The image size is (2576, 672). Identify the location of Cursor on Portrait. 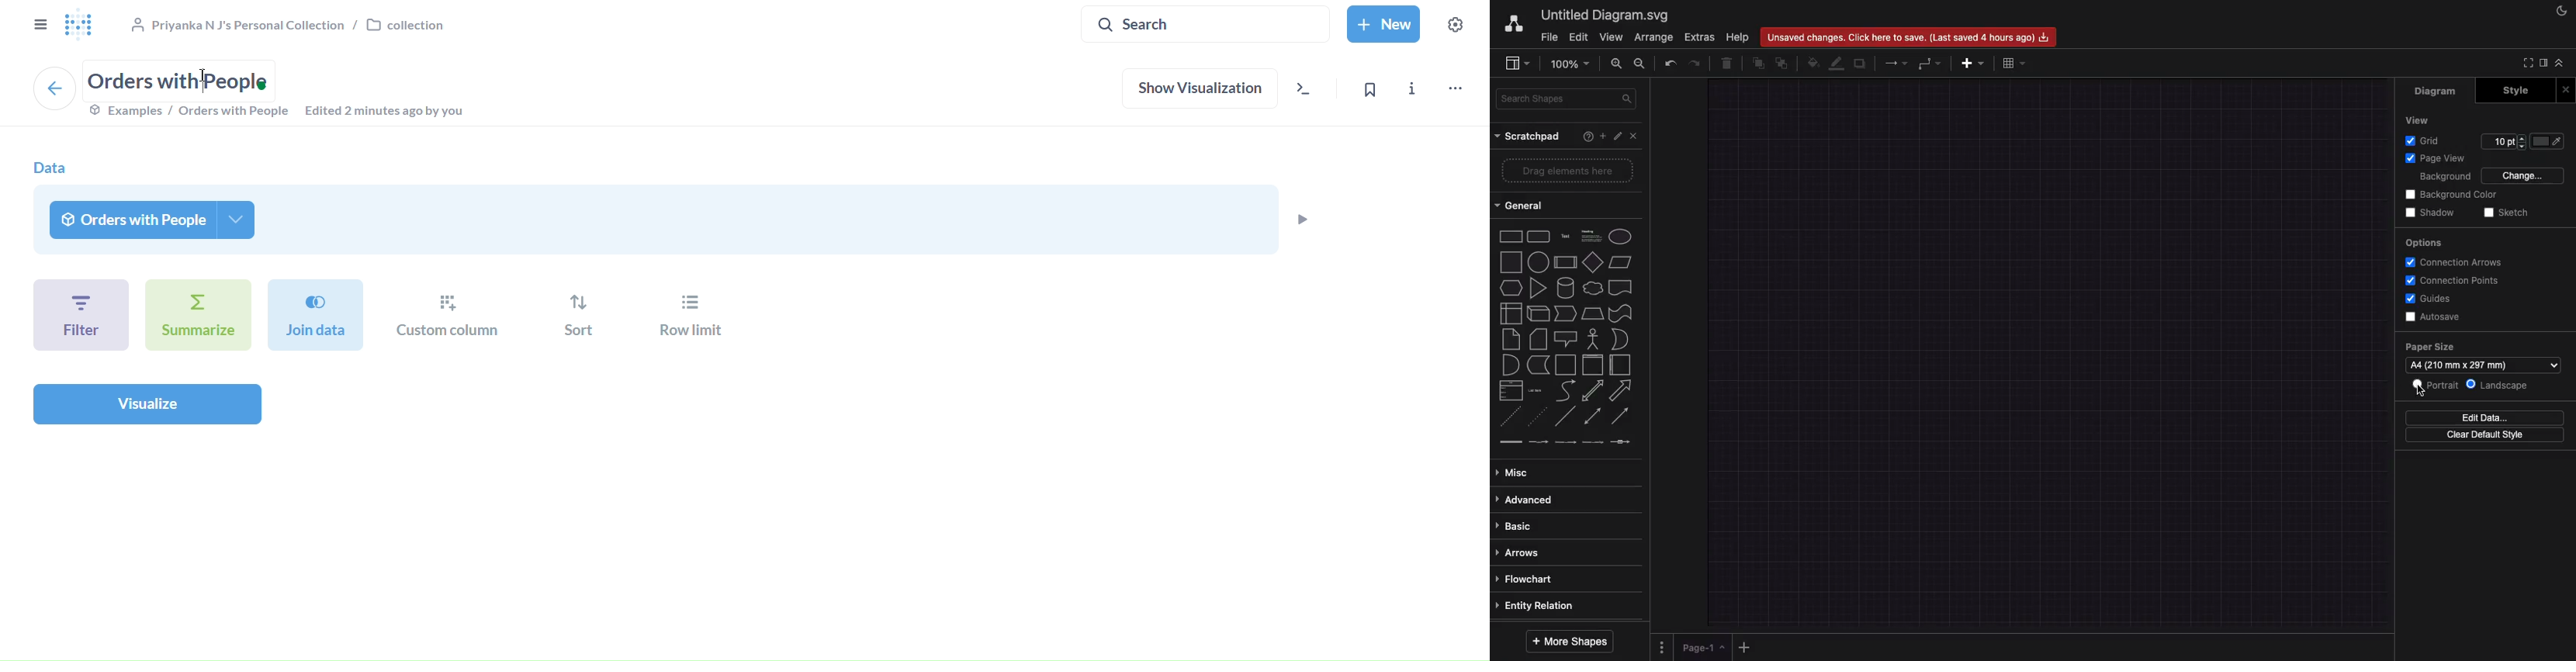
(2422, 392).